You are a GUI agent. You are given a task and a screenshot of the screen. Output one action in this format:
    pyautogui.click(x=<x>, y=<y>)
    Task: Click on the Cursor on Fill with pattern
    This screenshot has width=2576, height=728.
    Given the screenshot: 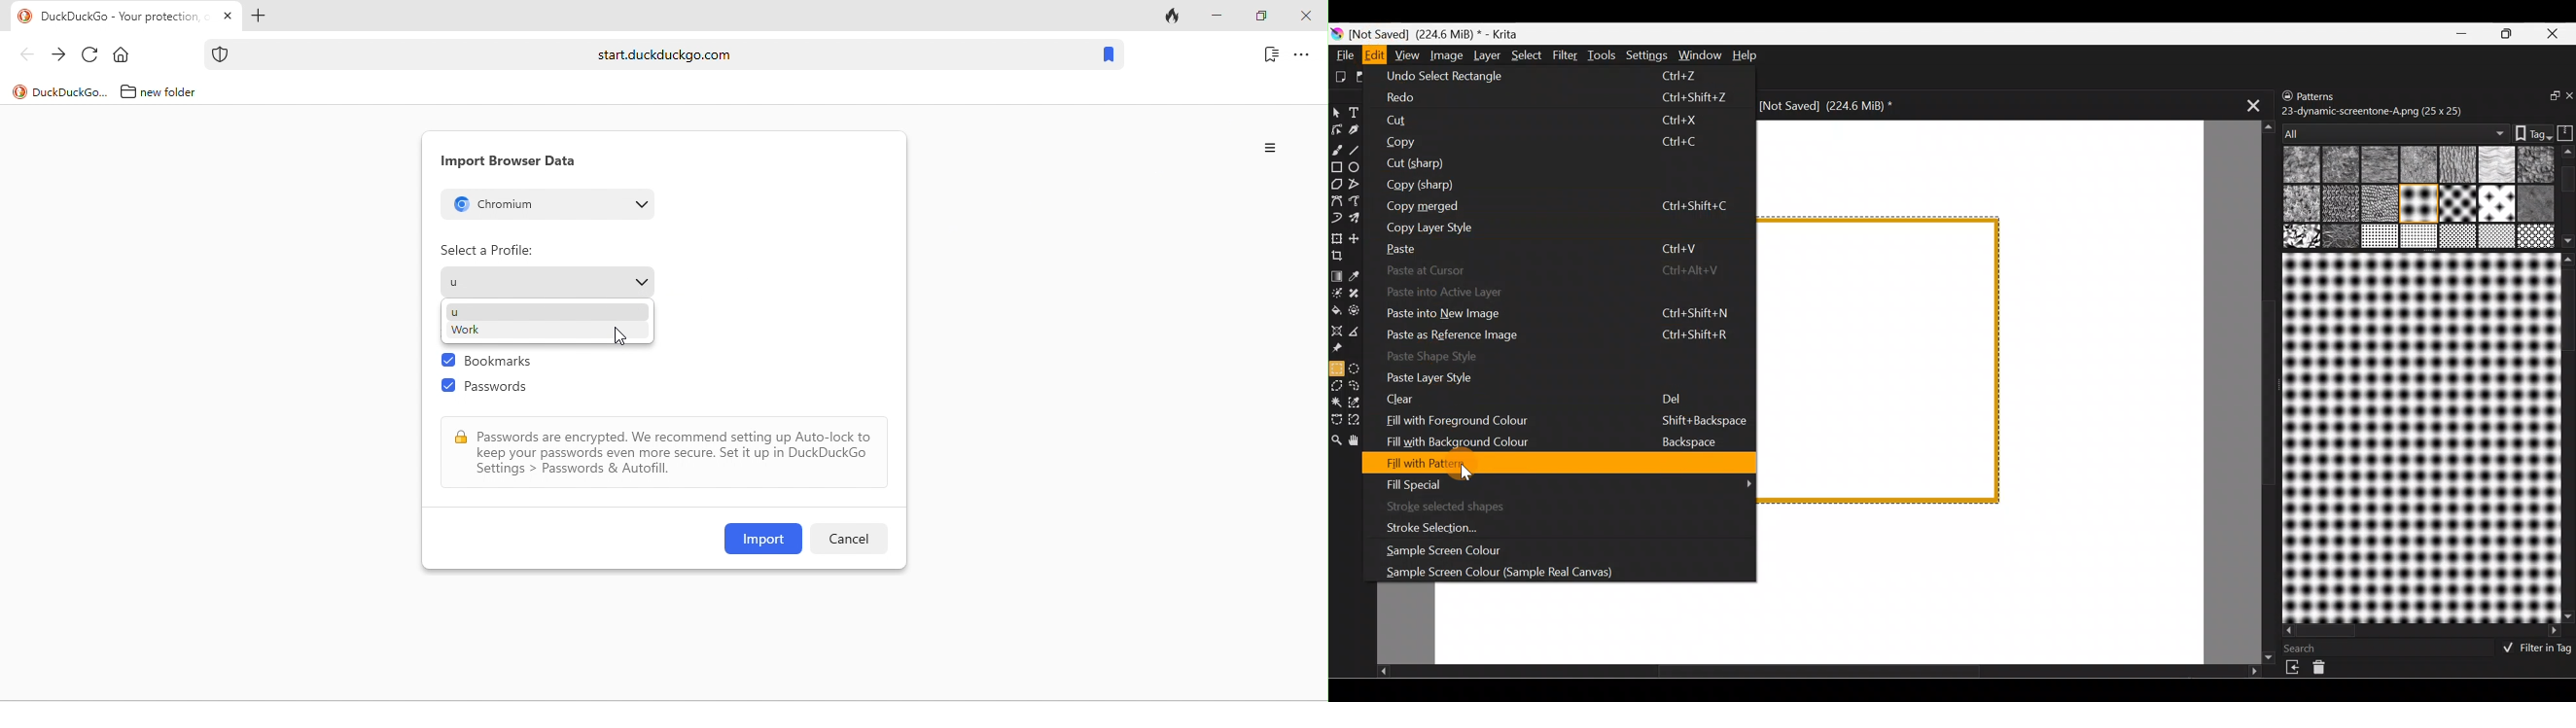 What is the action you would take?
    pyautogui.click(x=1468, y=469)
    